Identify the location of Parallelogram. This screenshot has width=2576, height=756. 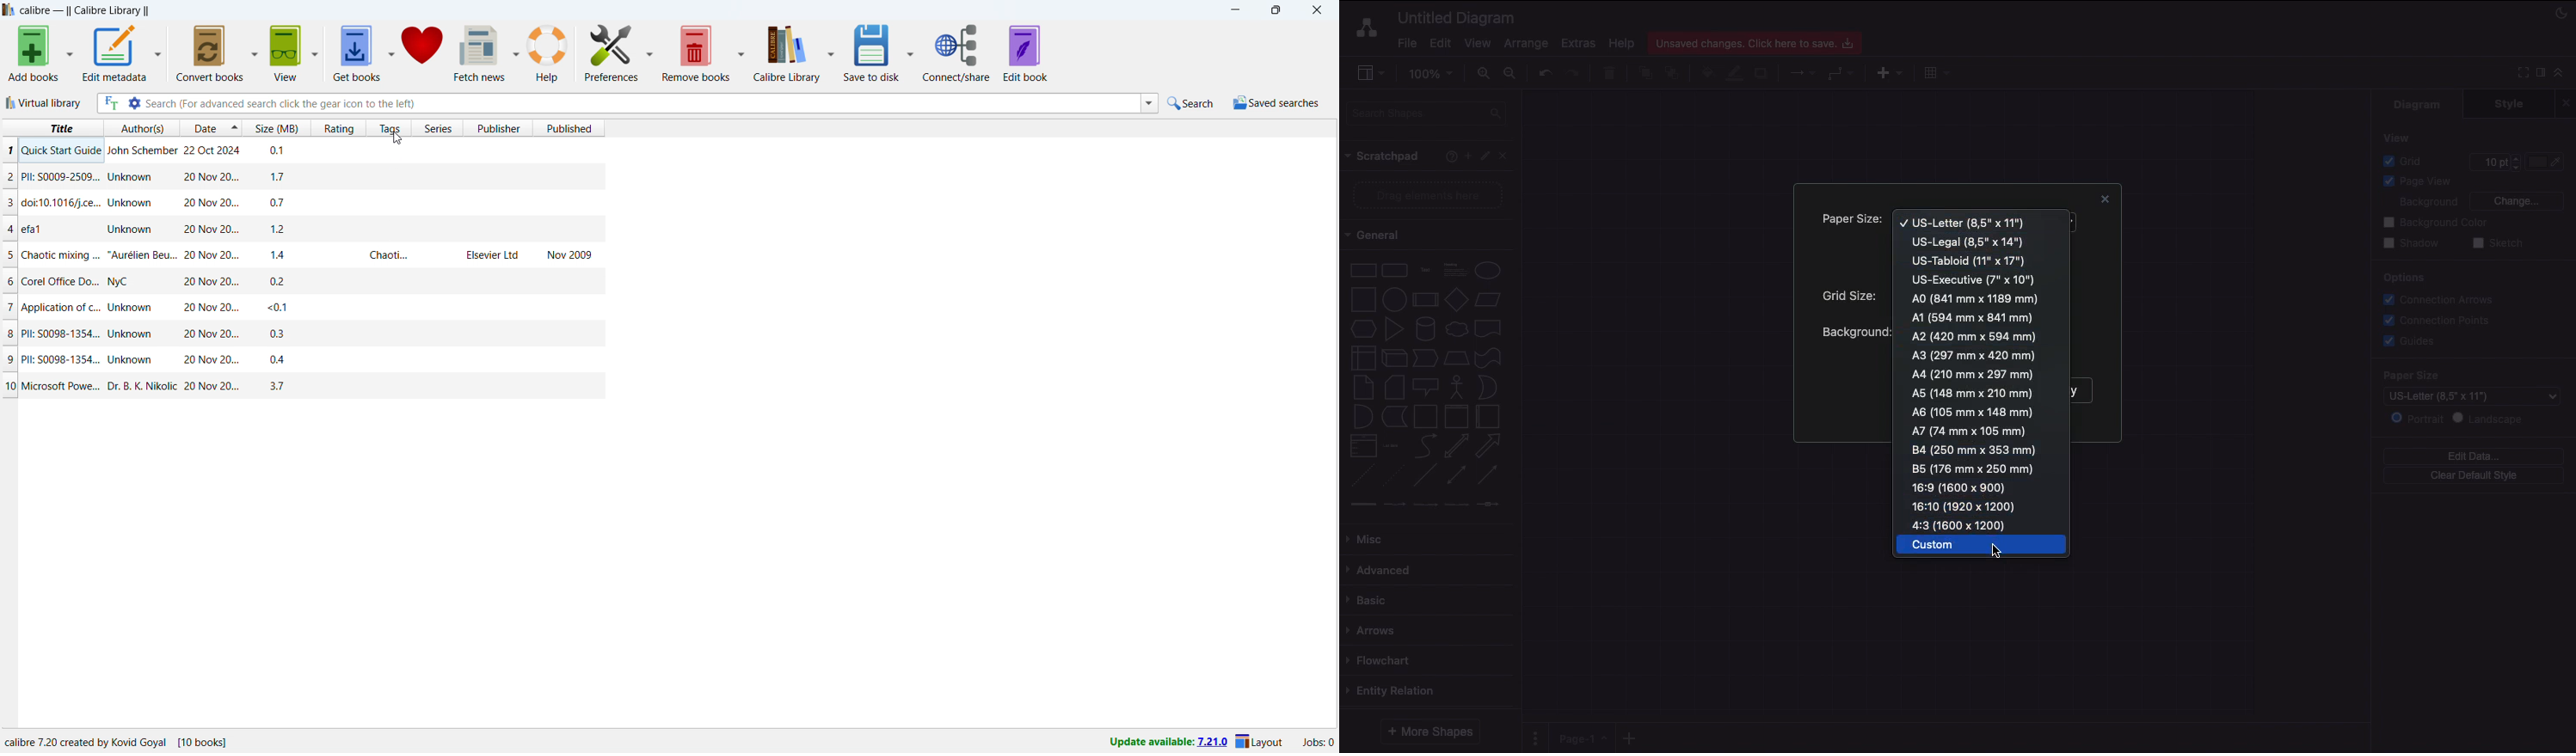
(1489, 300).